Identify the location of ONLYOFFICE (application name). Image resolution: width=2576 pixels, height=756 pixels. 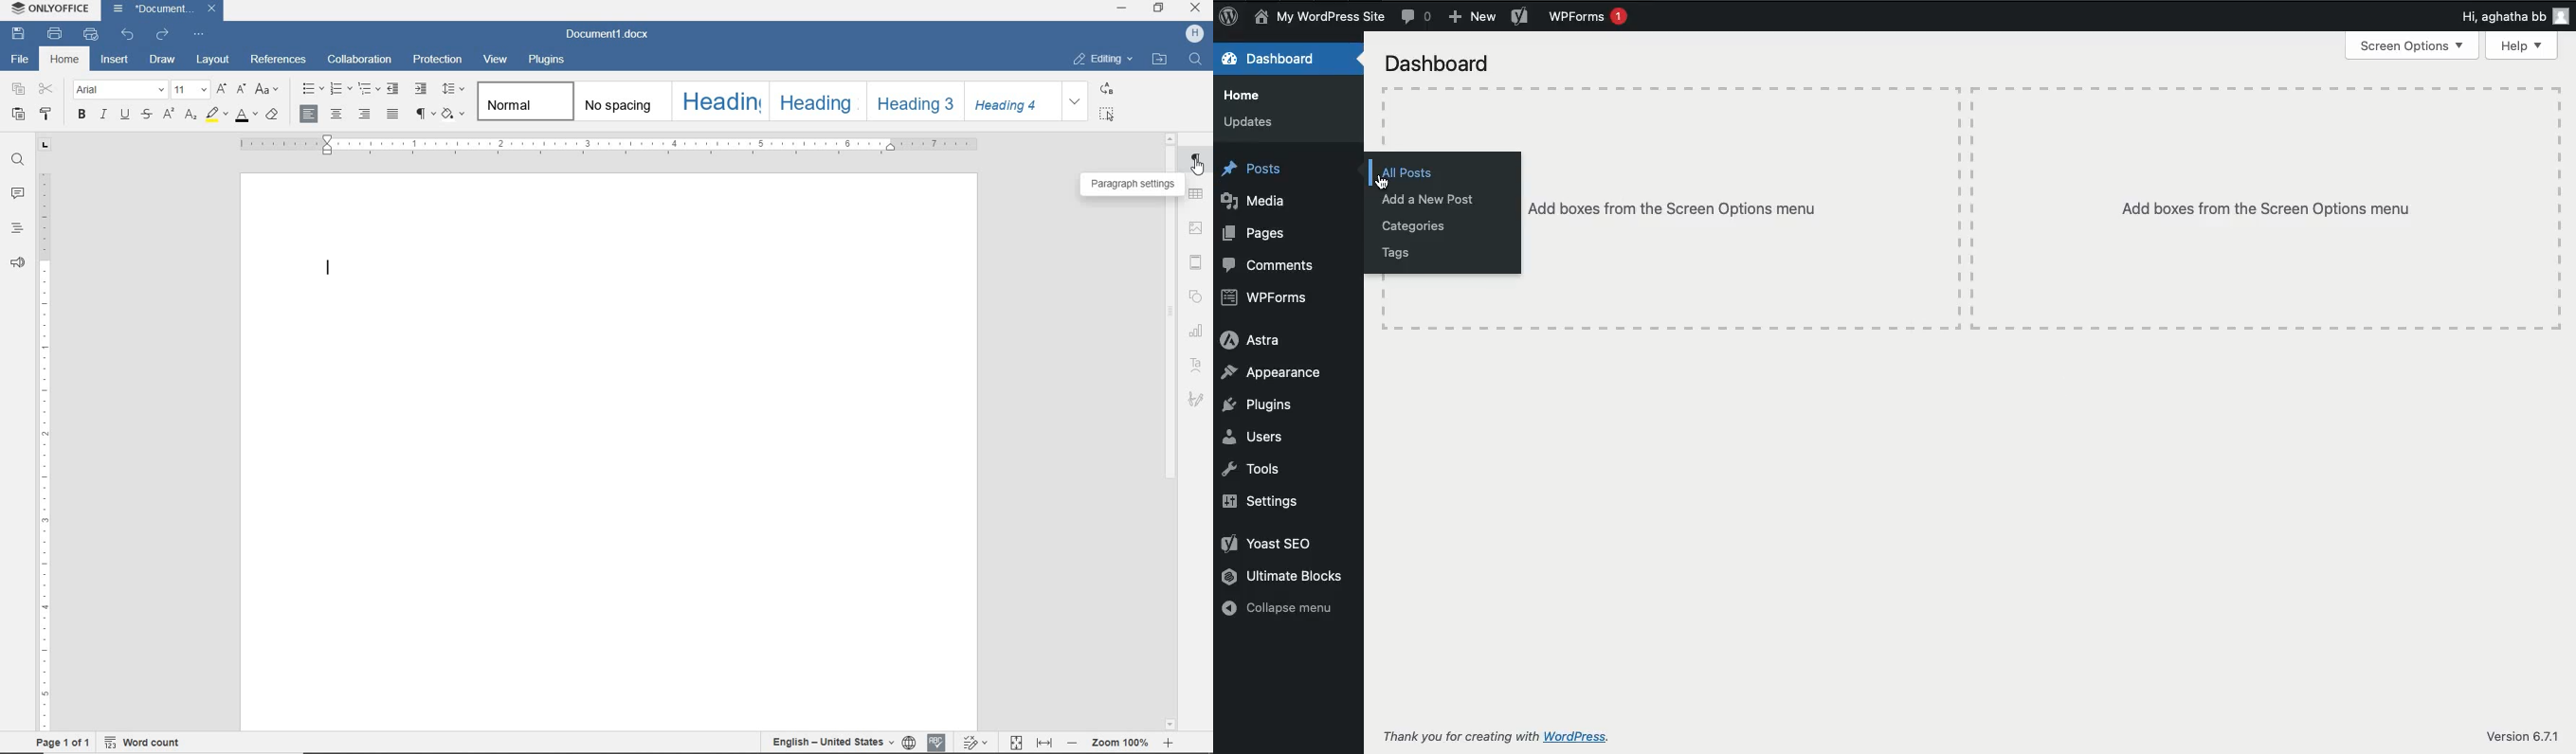
(54, 10).